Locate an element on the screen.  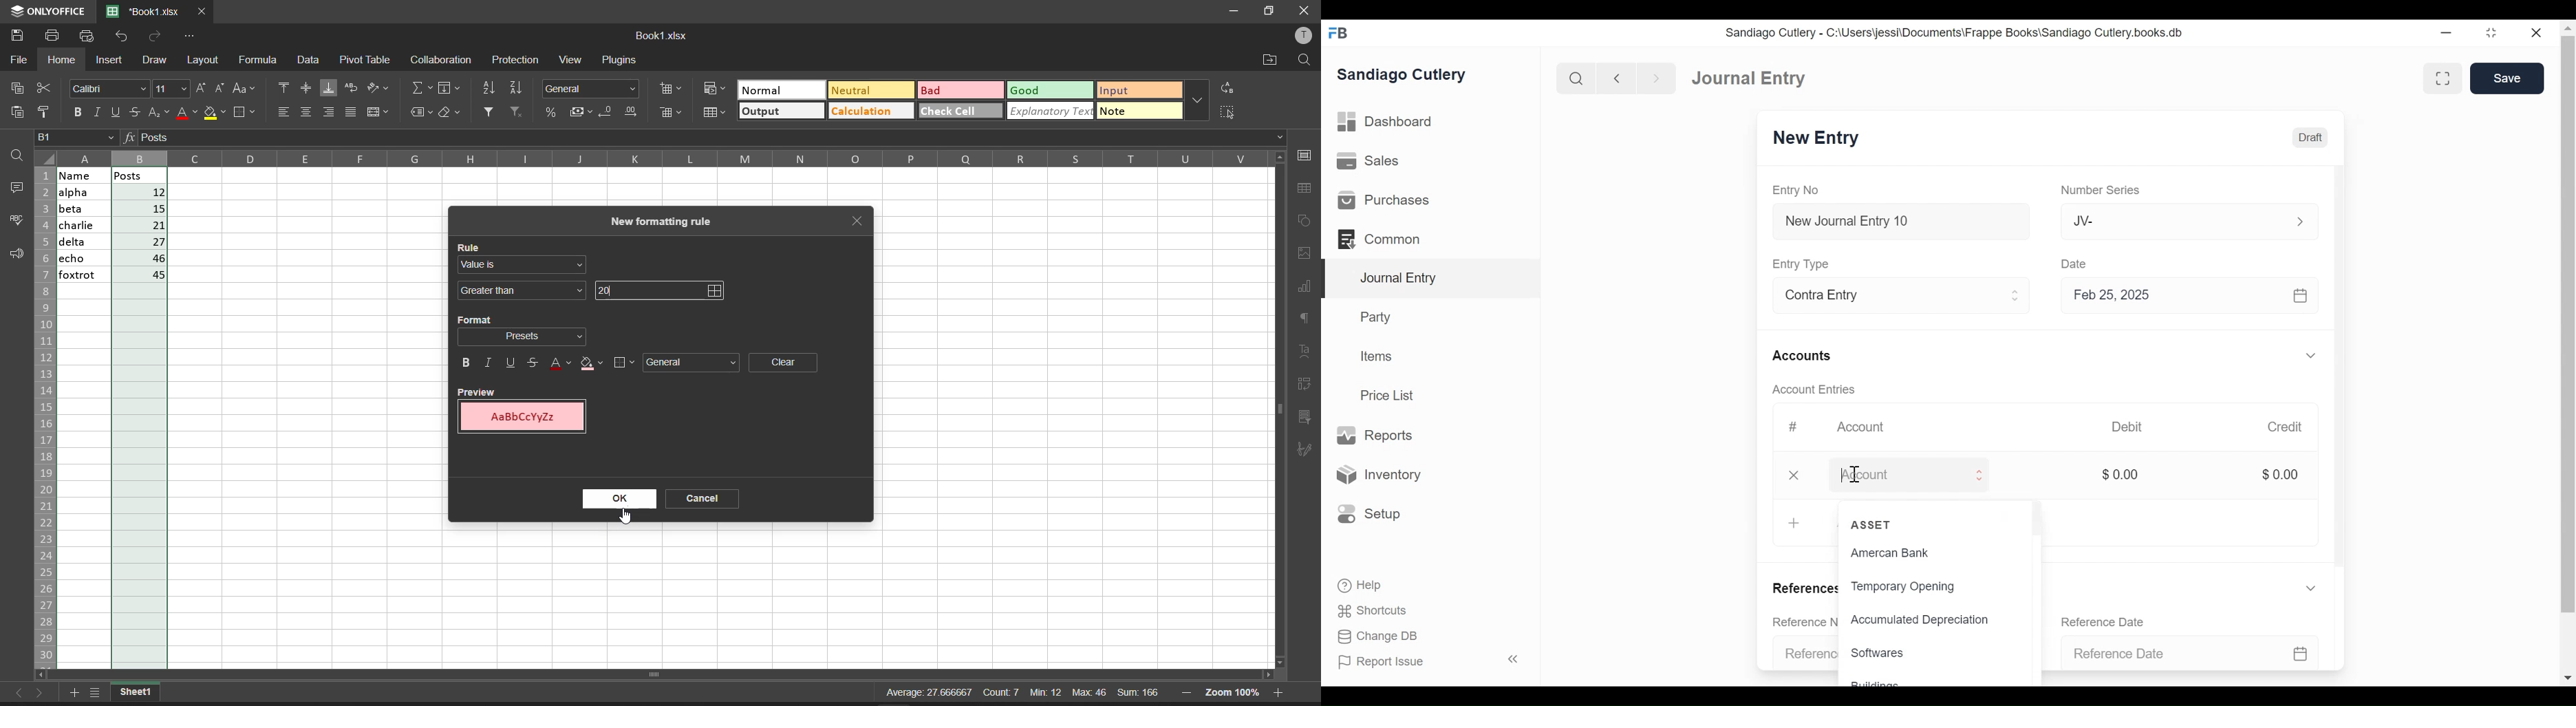
strikethrough is located at coordinates (534, 363).